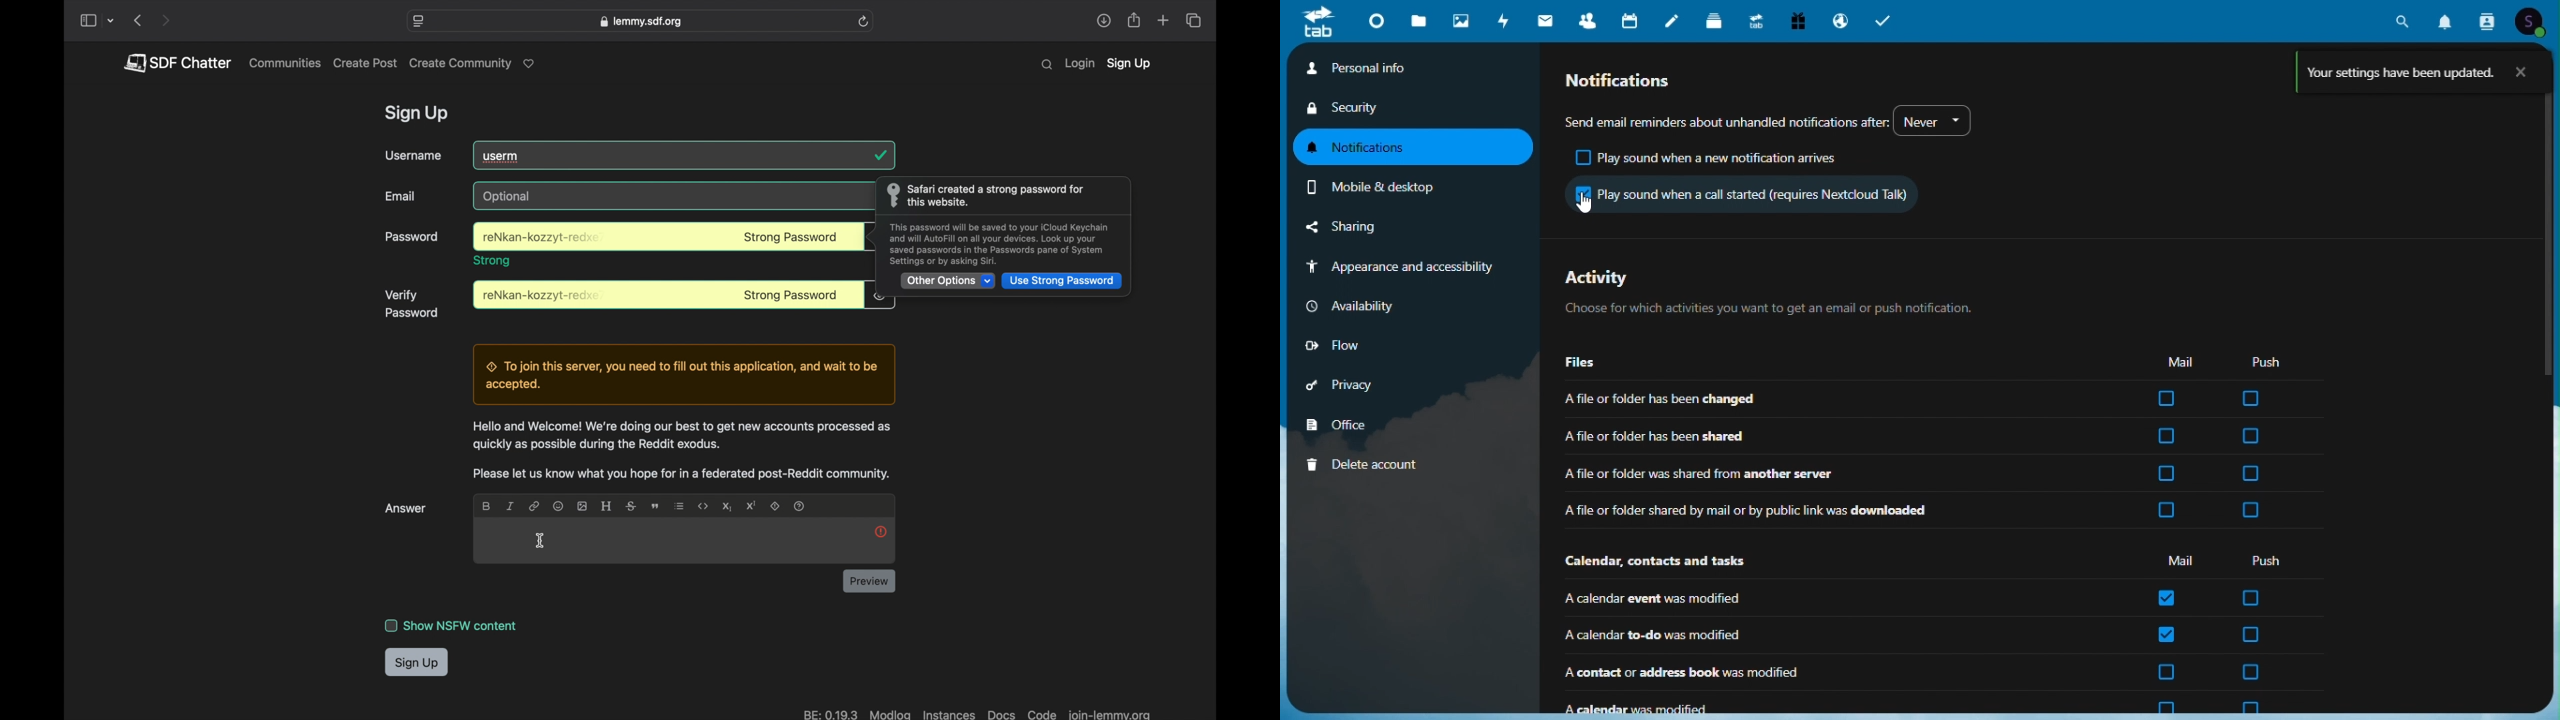 This screenshot has height=728, width=2576. What do you see at coordinates (2248, 510) in the screenshot?
I see `check box` at bounding box center [2248, 510].